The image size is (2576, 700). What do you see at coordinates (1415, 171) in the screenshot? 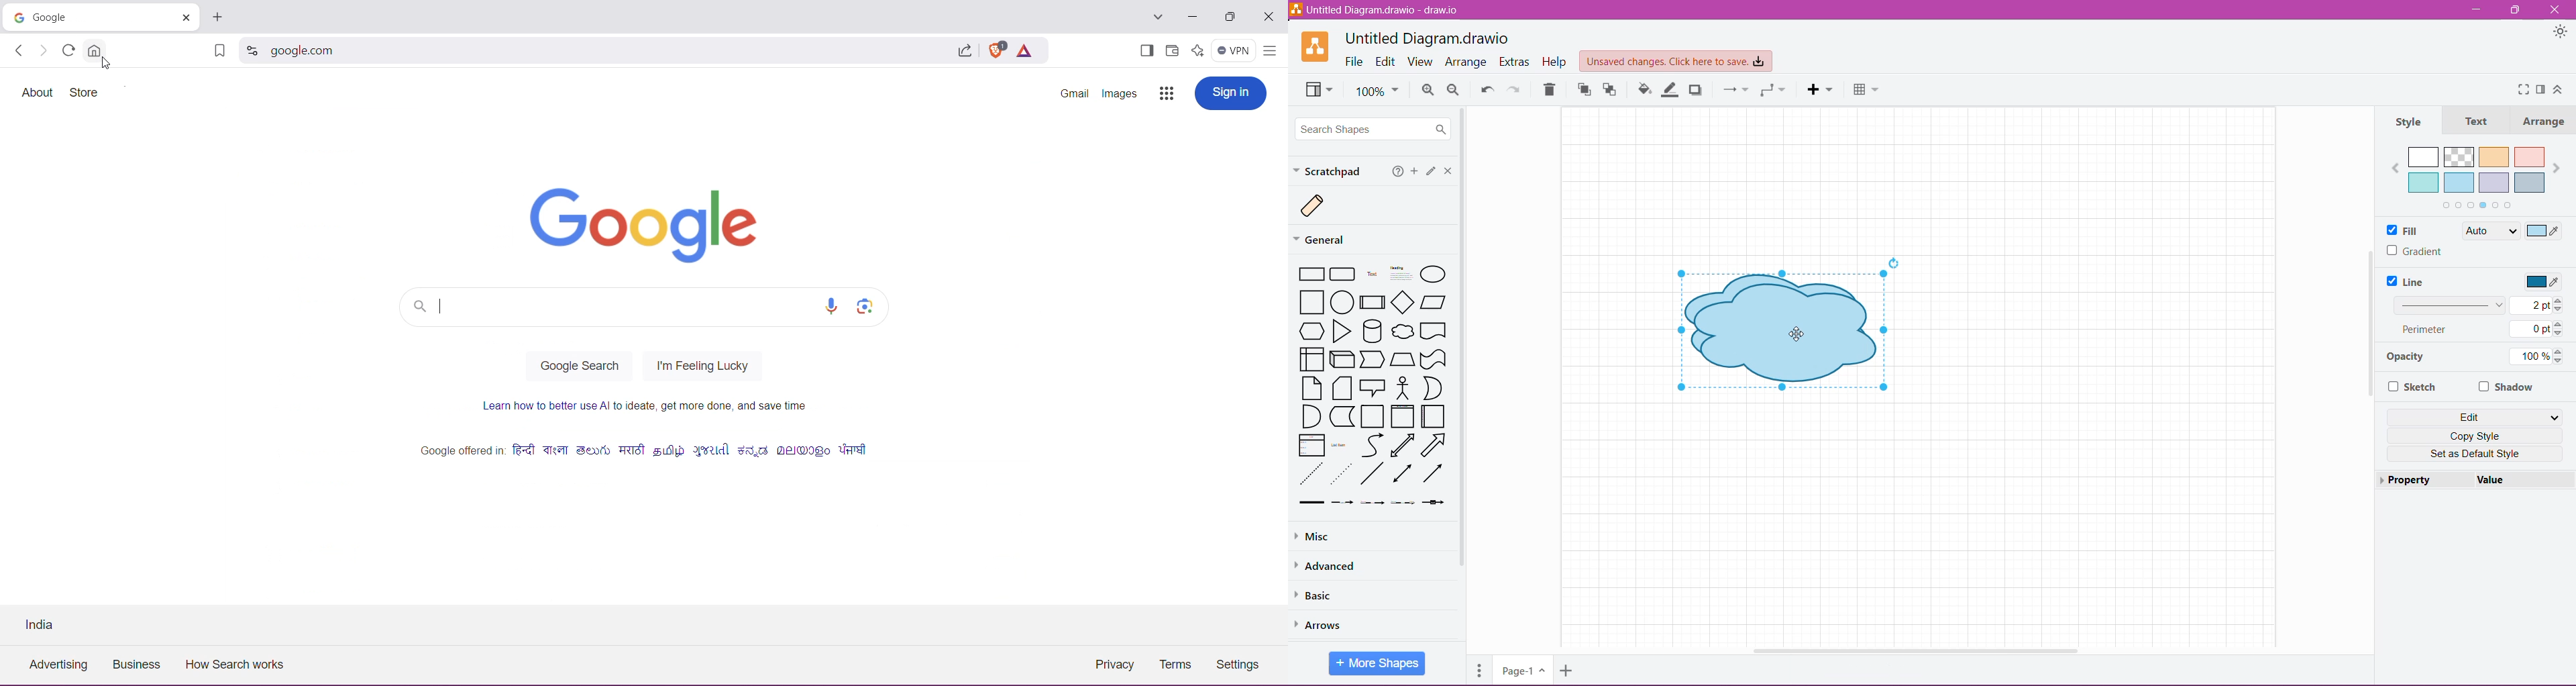
I see `Add` at bounding box center [1415, 171].